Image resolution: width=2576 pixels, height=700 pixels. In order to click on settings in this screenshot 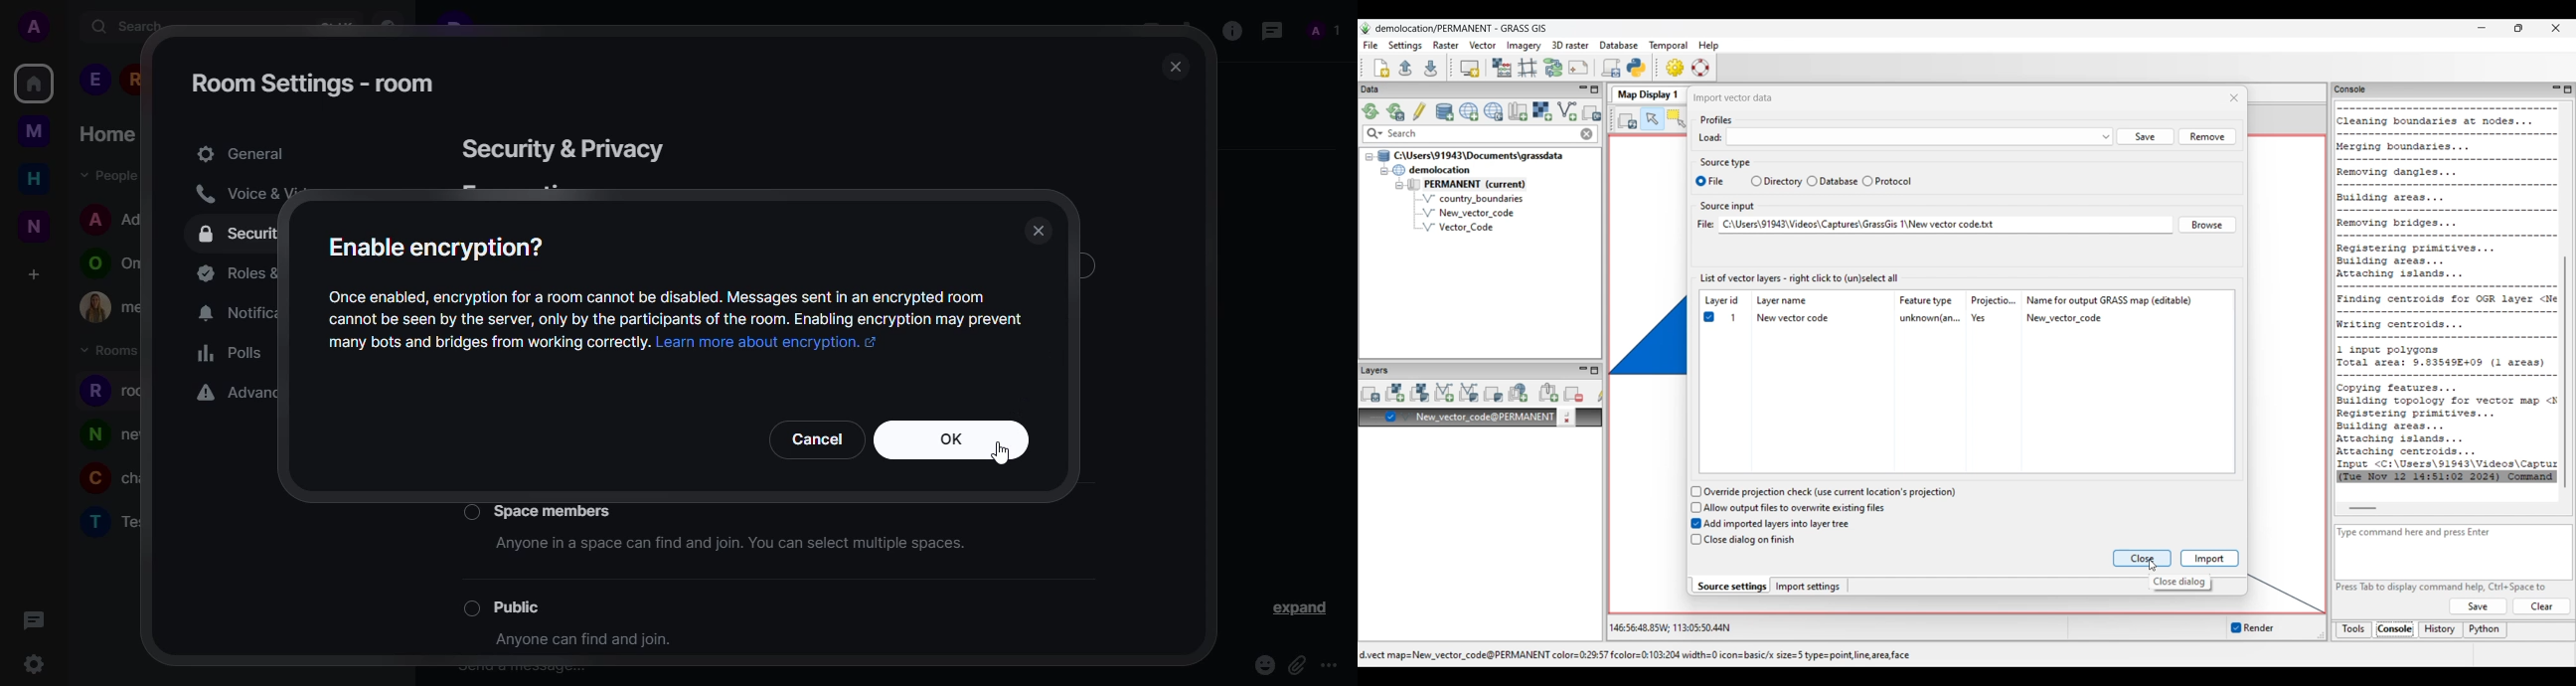, I will do `click(34, 663)`.